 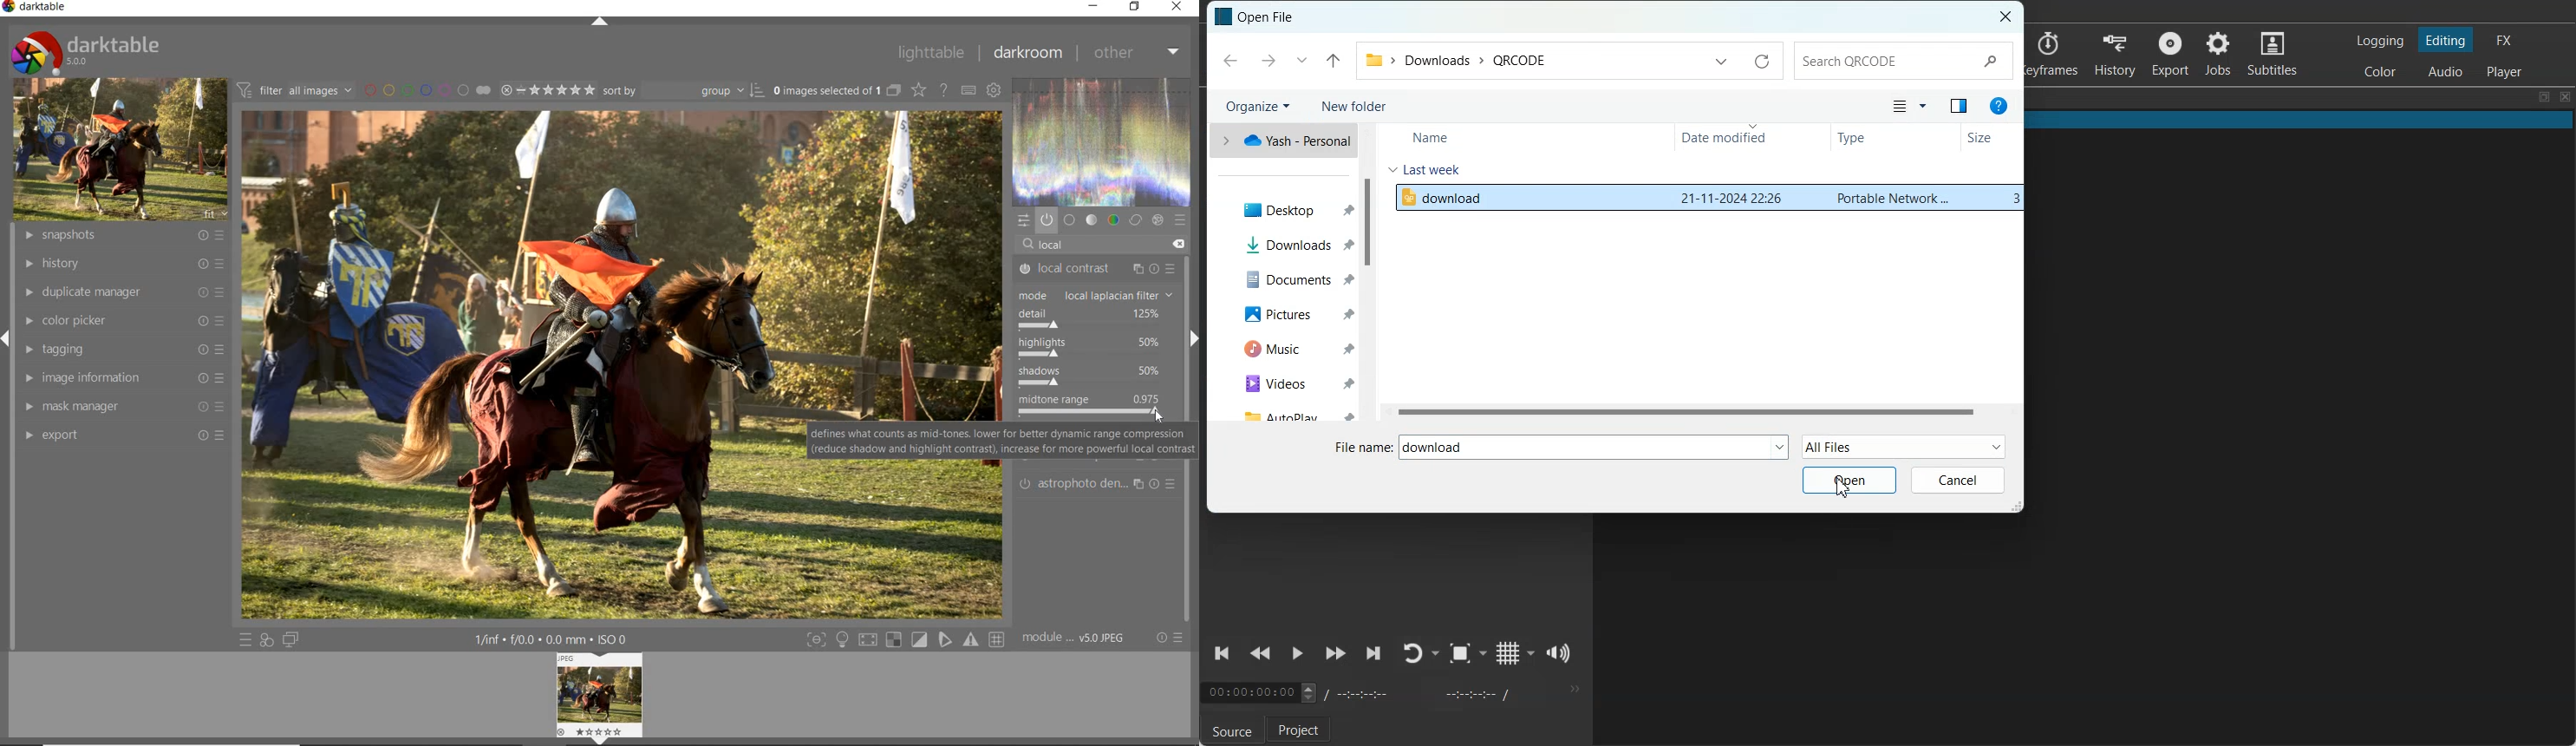 What do you see at coordinates (296, 90) in the screenshot?
I see `filter all images` at bounding box center [296, 90].